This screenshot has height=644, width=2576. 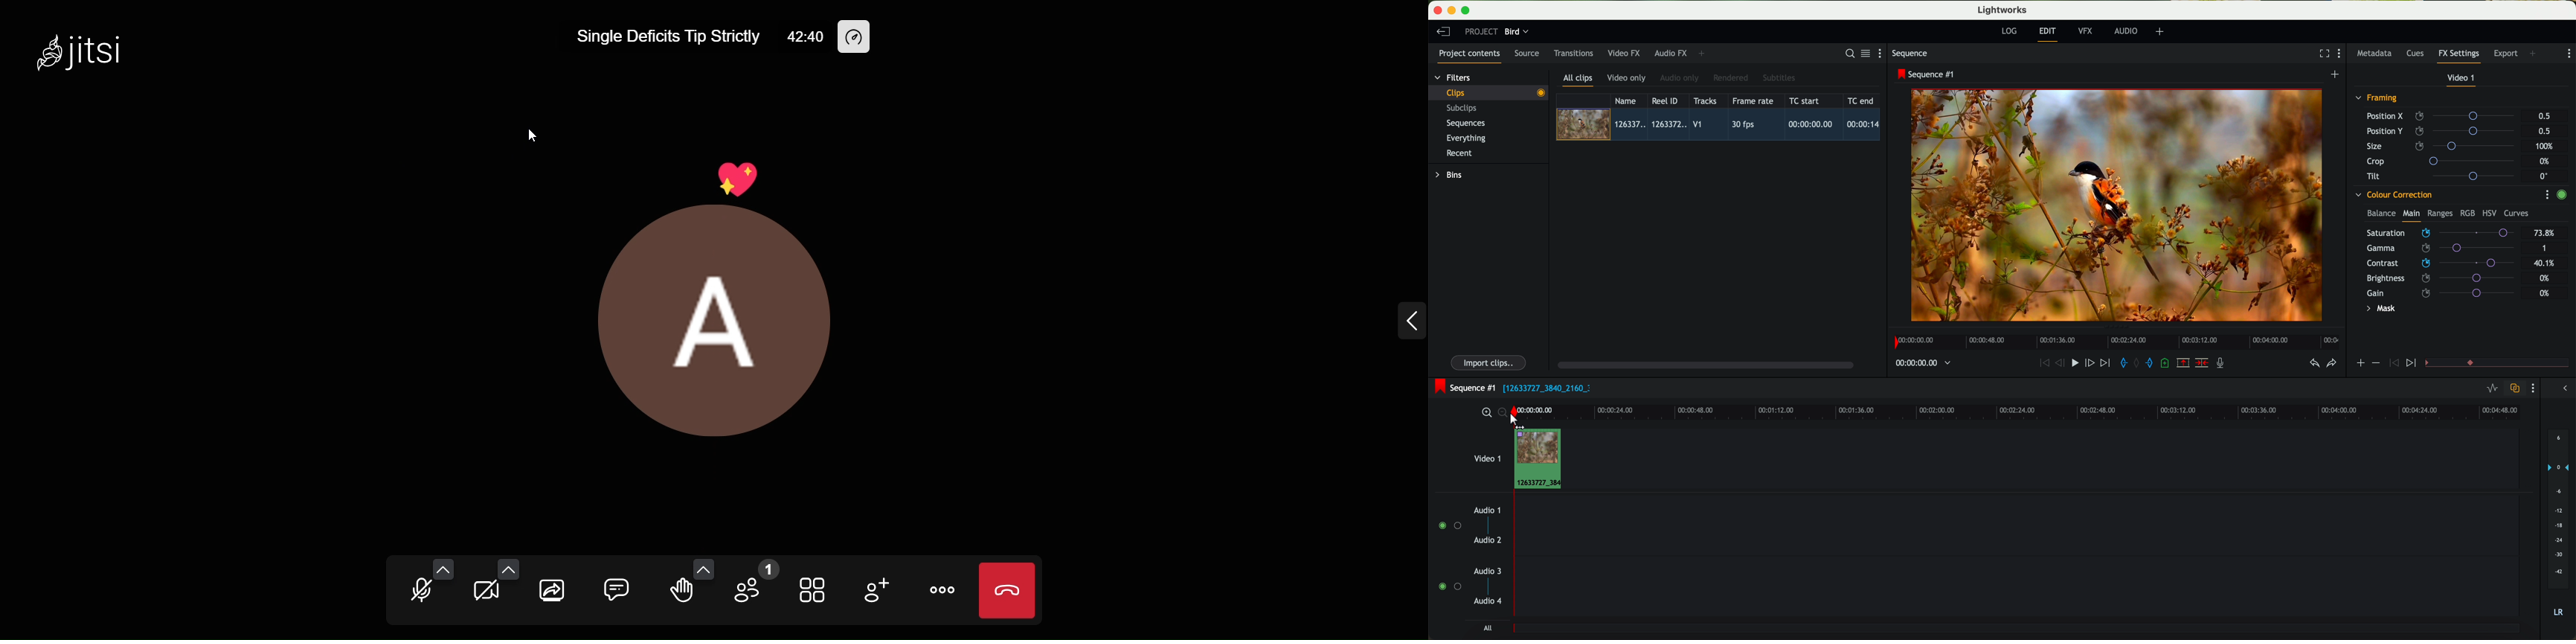 What do you see at coordinates (1629, 101) in the screenshot?
I see `name` at bounding box center [1629, 101].